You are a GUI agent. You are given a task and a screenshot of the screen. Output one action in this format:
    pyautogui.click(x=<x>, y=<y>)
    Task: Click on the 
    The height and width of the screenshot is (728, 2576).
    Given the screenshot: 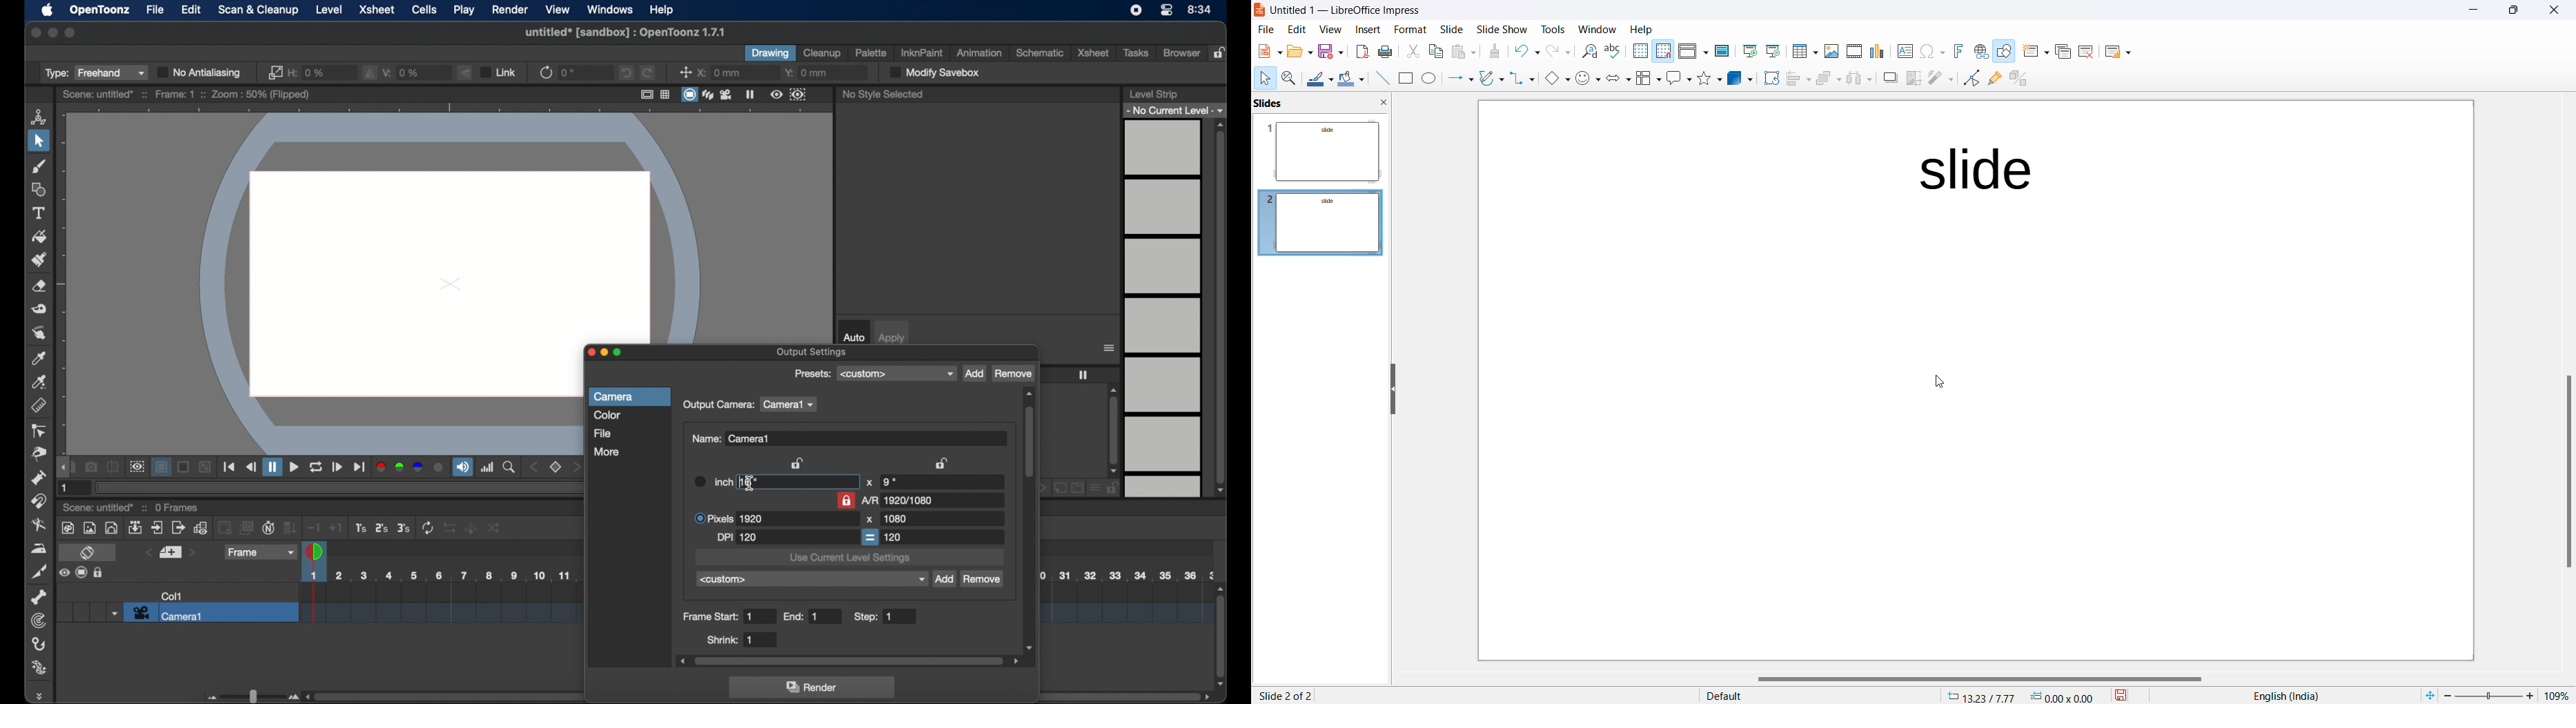 What is the action you would take?
    pyautogui.click(x=225, y=527)
    